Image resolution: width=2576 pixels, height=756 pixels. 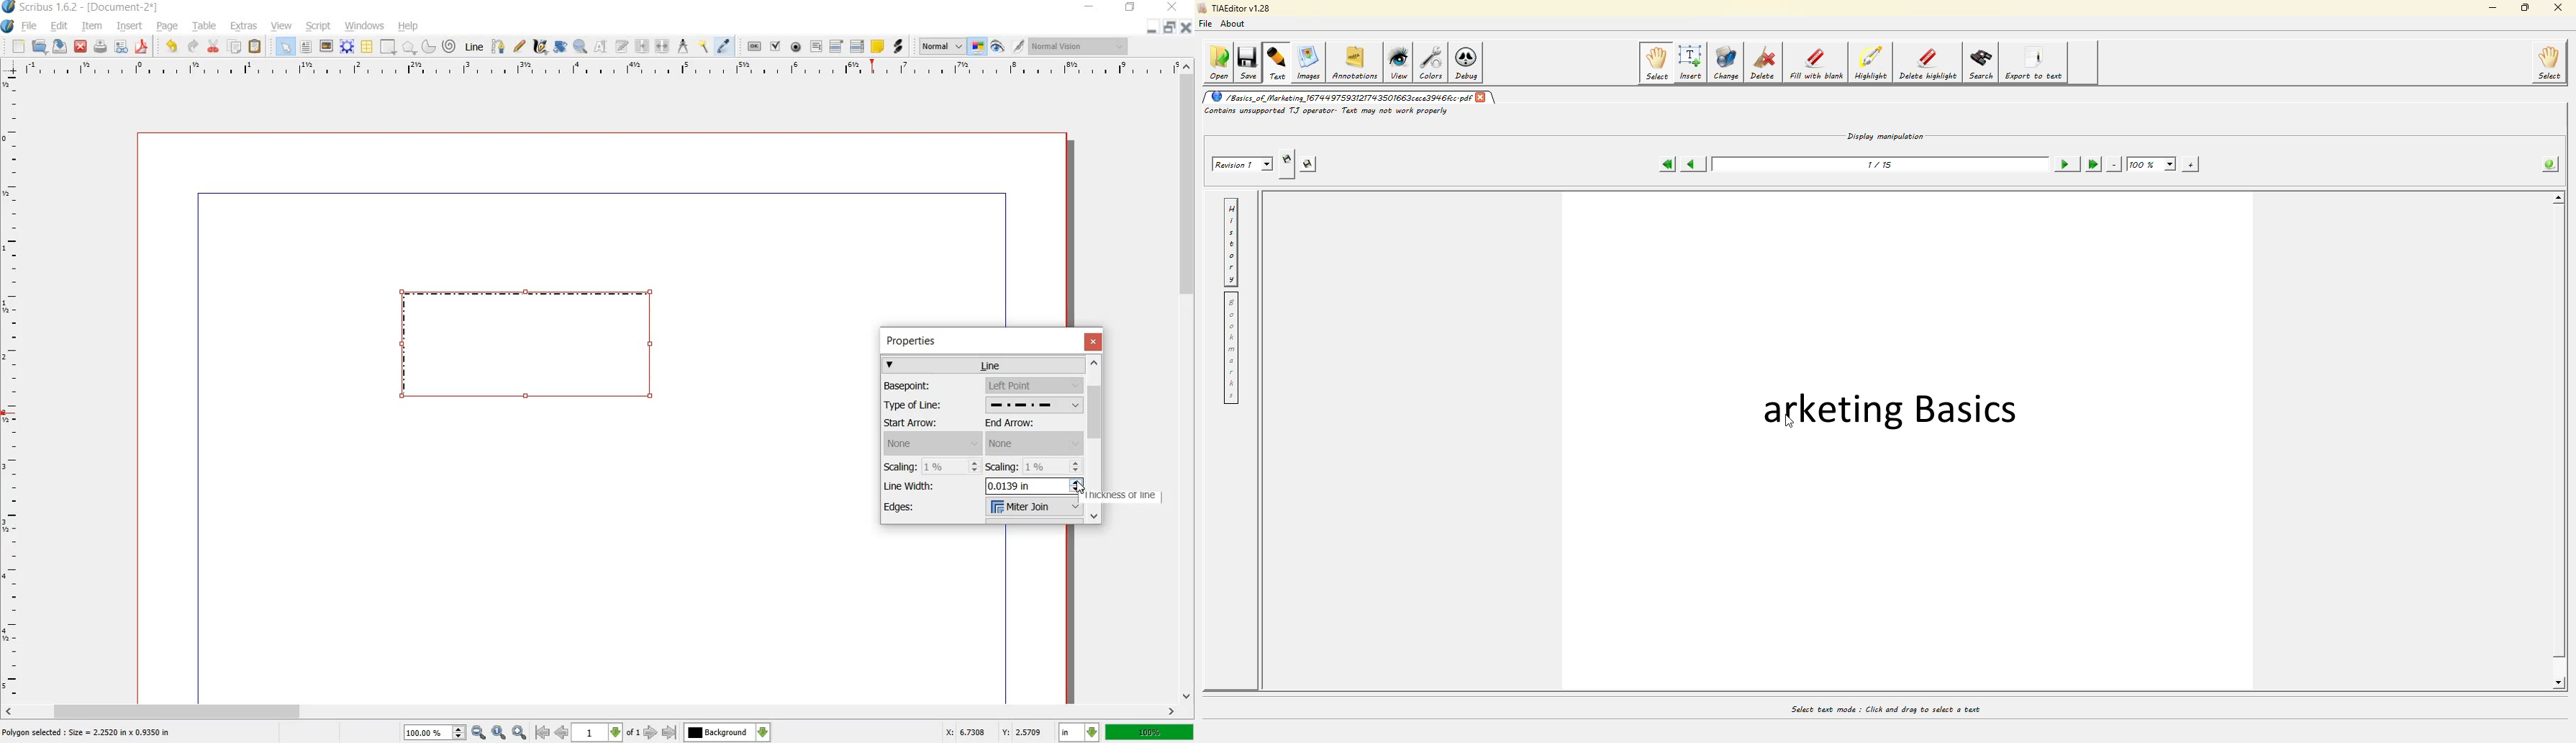 What do you see at coordinates (877, 47) in the screenshot?
I see `TEXT ANNOATATION` at bounding box center [877, 47].